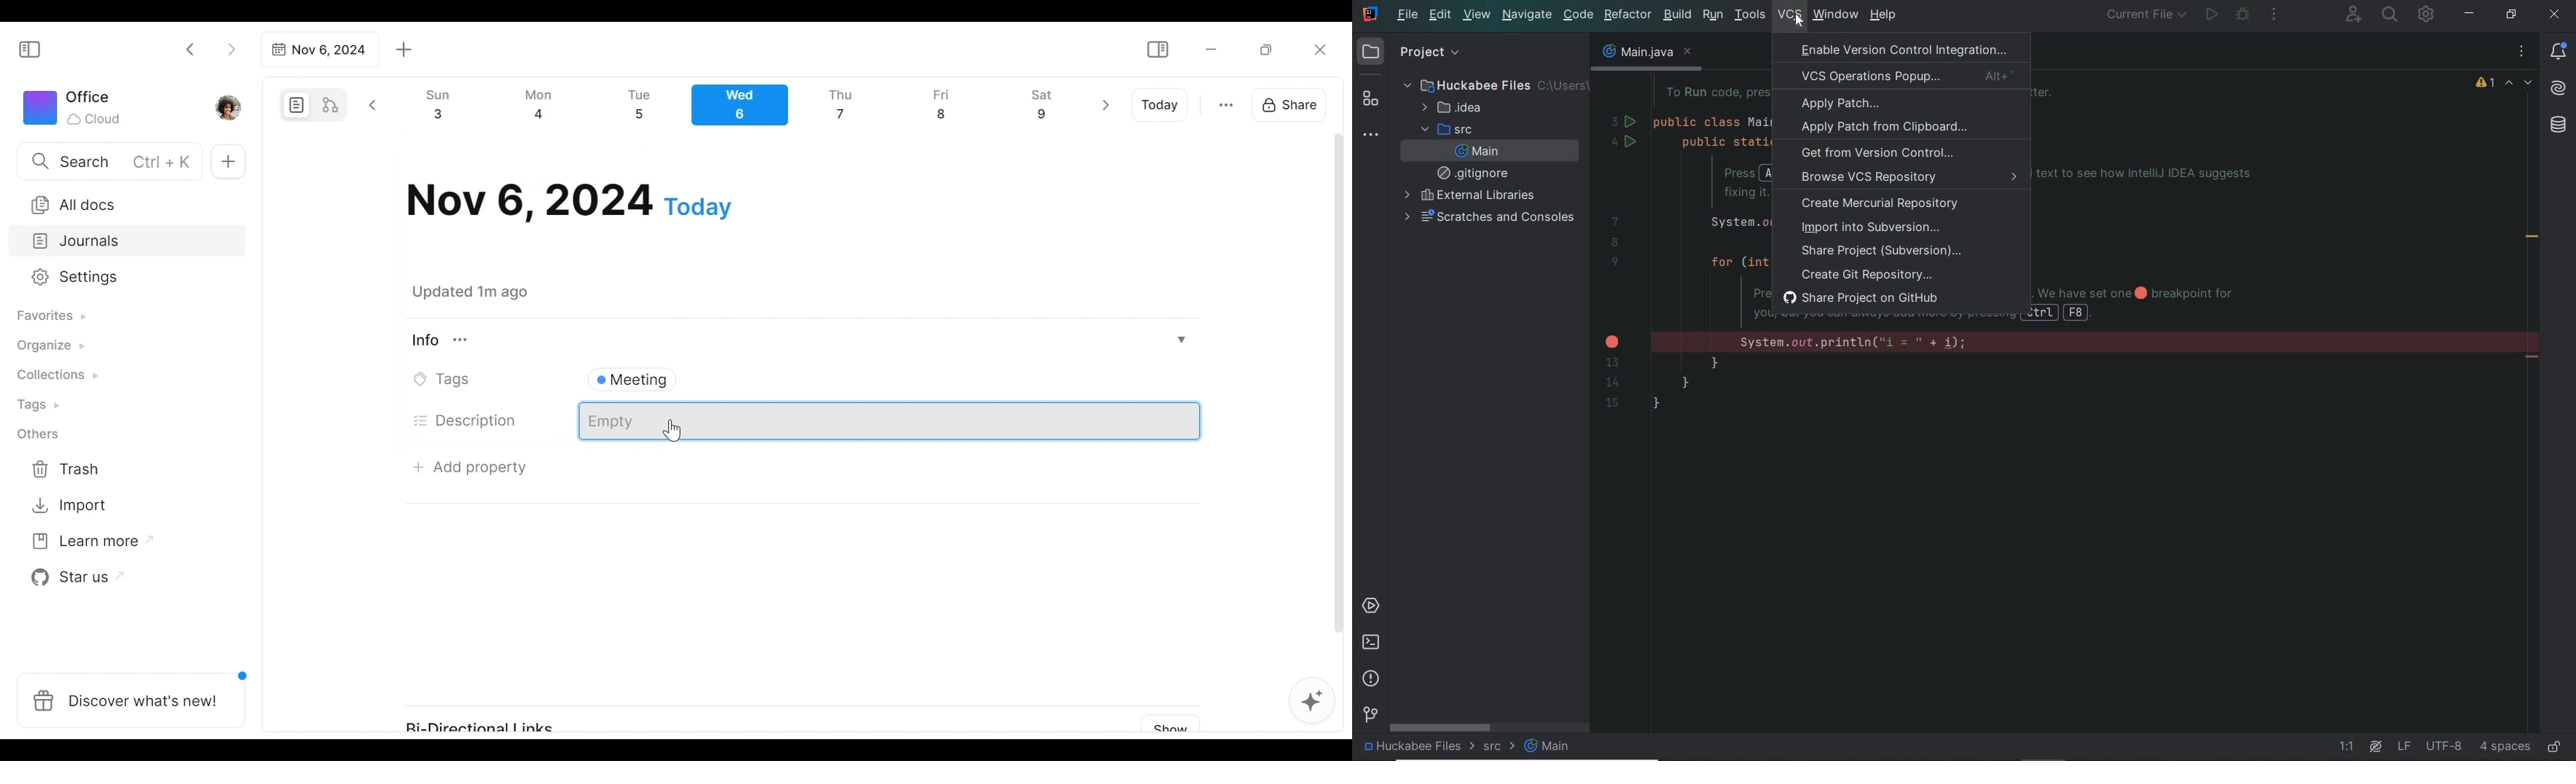  Describe the element at coordinates (1491, 217) in the screenshot. I see `scratches and consoles` at that location.